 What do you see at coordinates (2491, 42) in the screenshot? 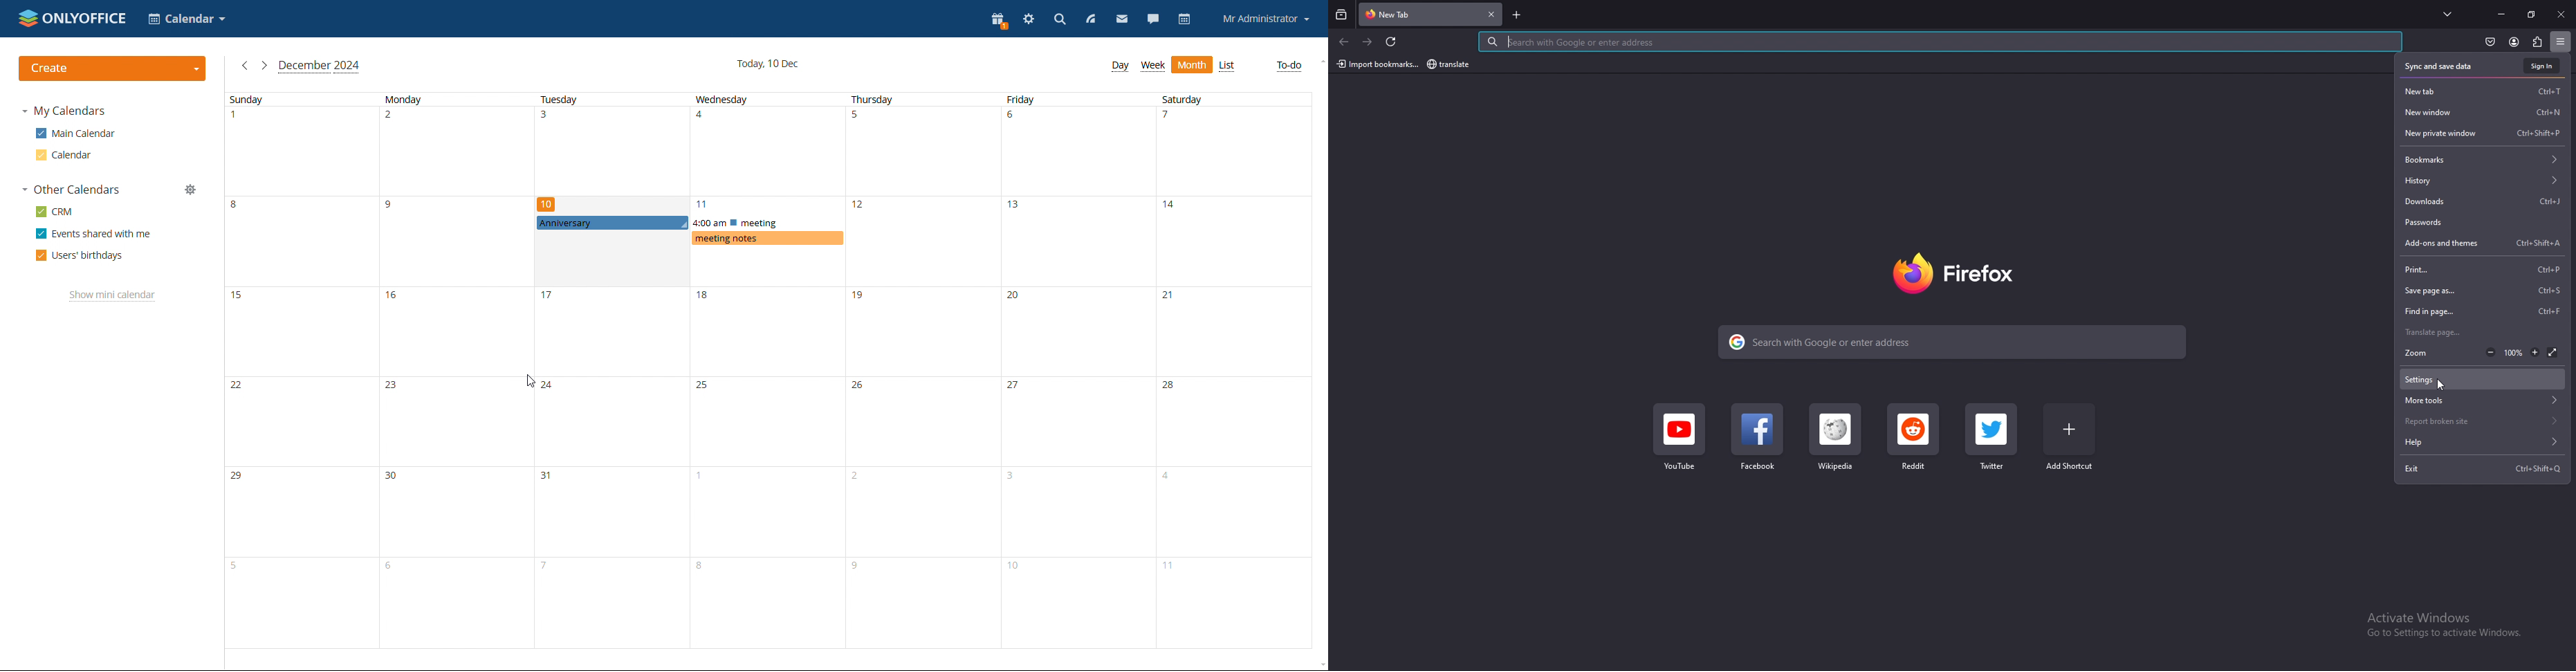
I see `save to pocket` at bounding box center [2491, 42].